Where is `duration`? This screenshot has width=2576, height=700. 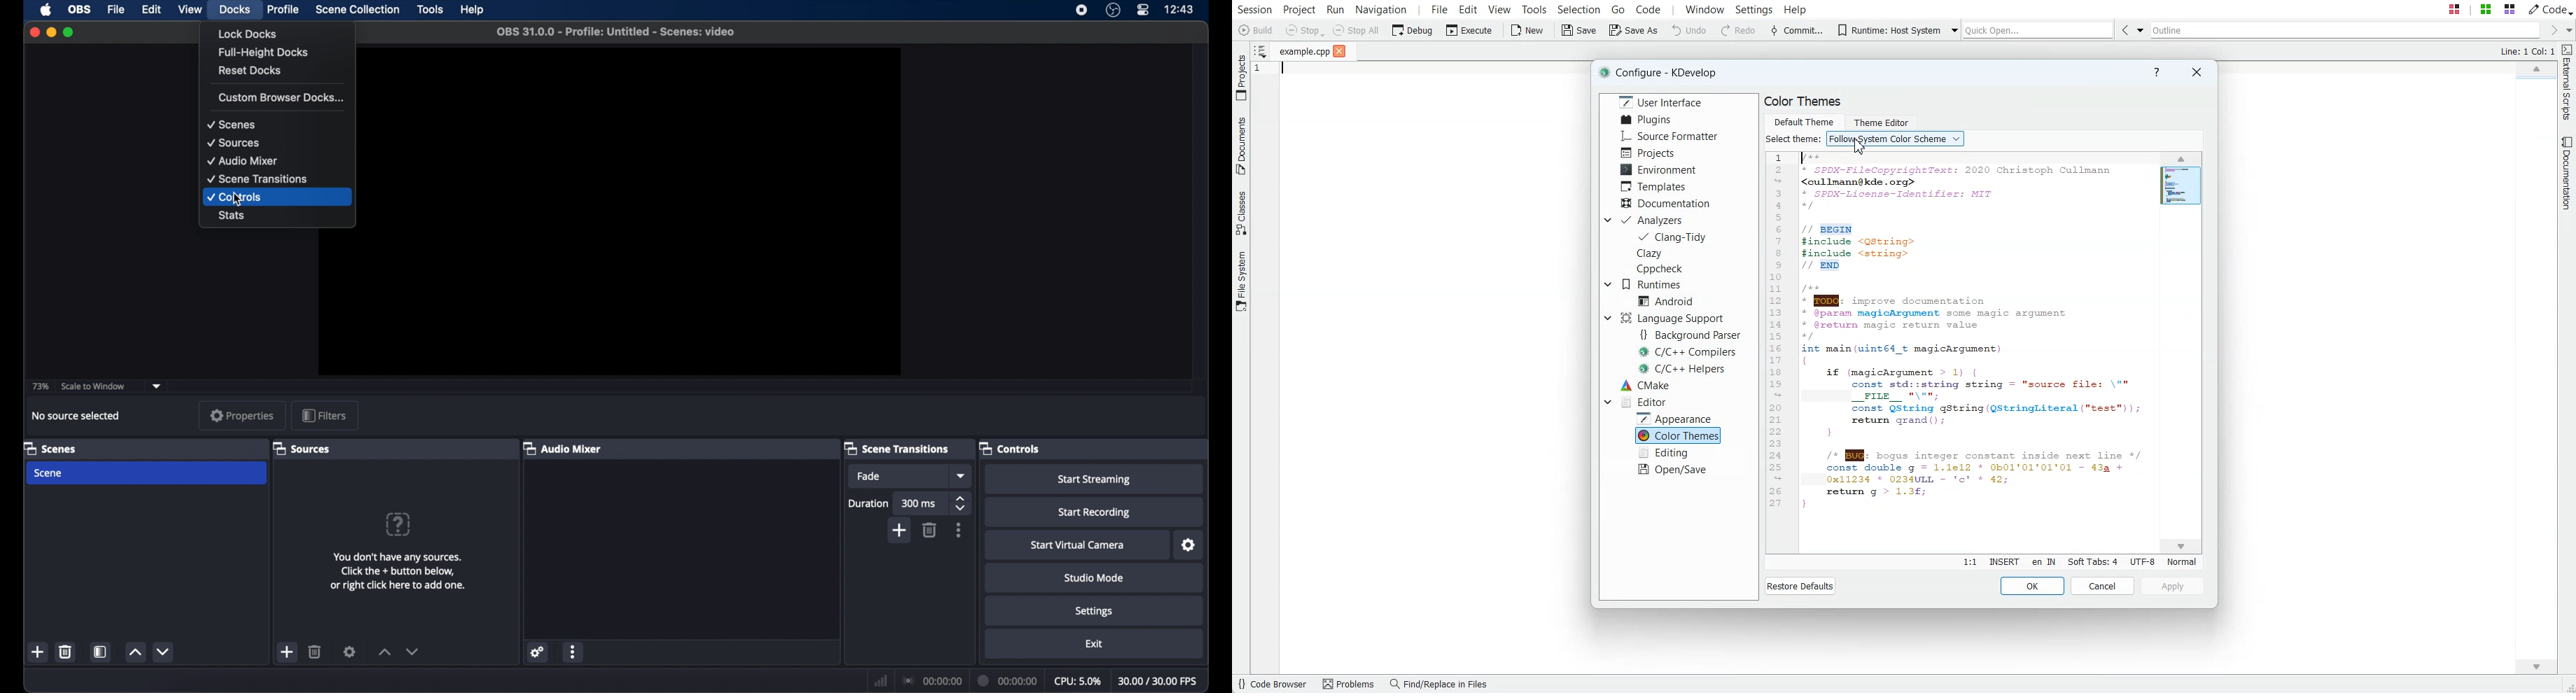 duration is located at coordinates (868, 503).